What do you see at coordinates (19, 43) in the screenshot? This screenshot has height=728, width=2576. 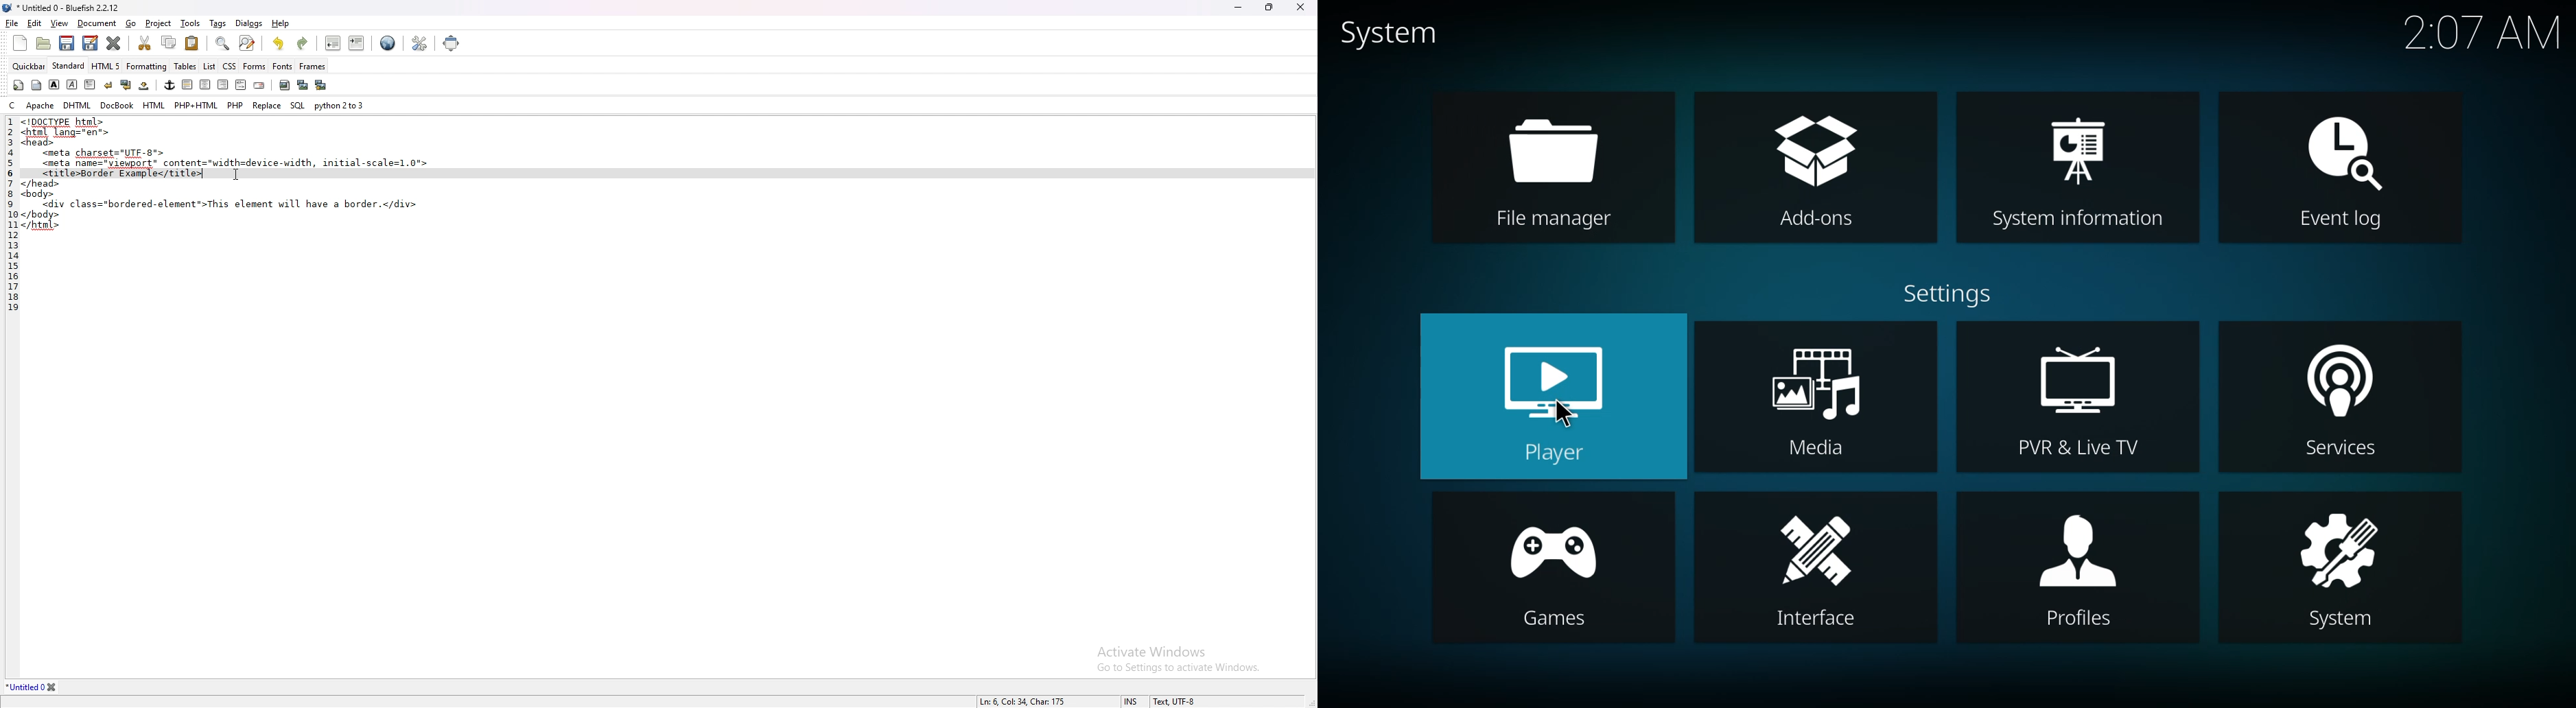 I see `new` at bounding box center [19, 43].